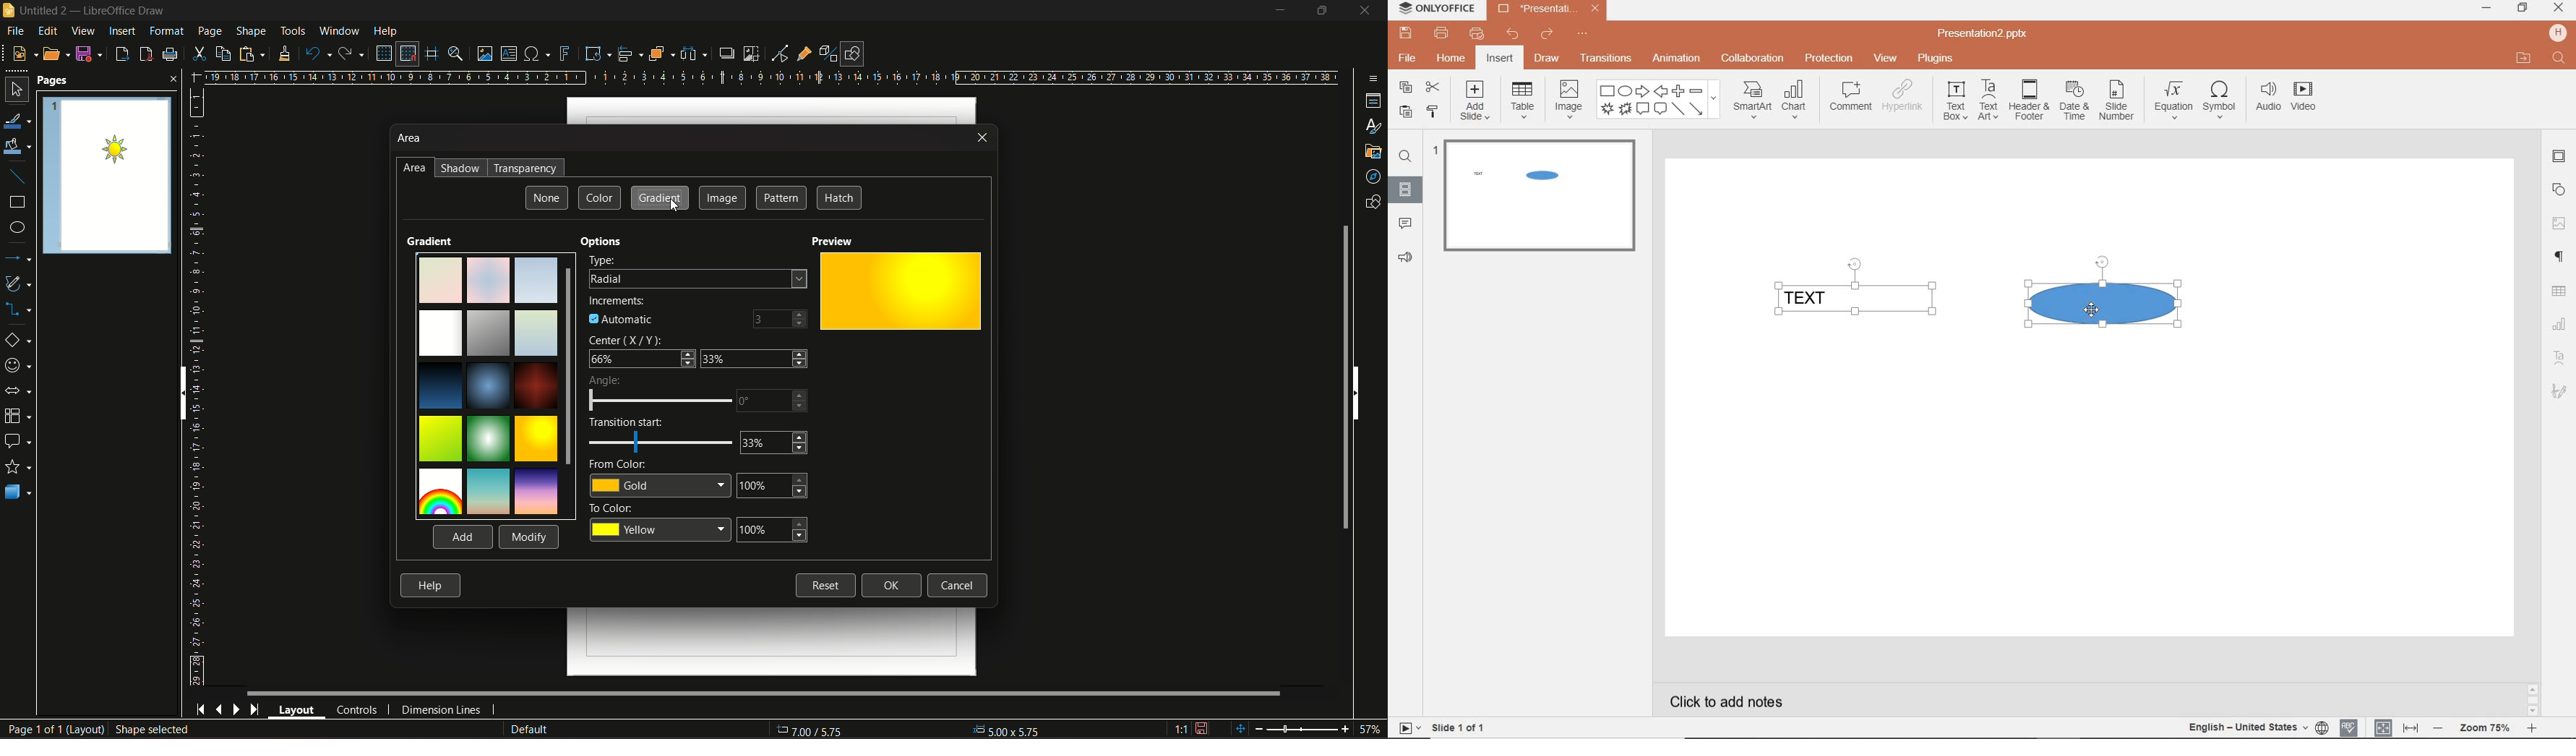 This screenshot has width=2576, height=756. What do you see at coordinates (1606, 57) in the screenshot?
I see `transitions` at bounding box center [1606, 57].